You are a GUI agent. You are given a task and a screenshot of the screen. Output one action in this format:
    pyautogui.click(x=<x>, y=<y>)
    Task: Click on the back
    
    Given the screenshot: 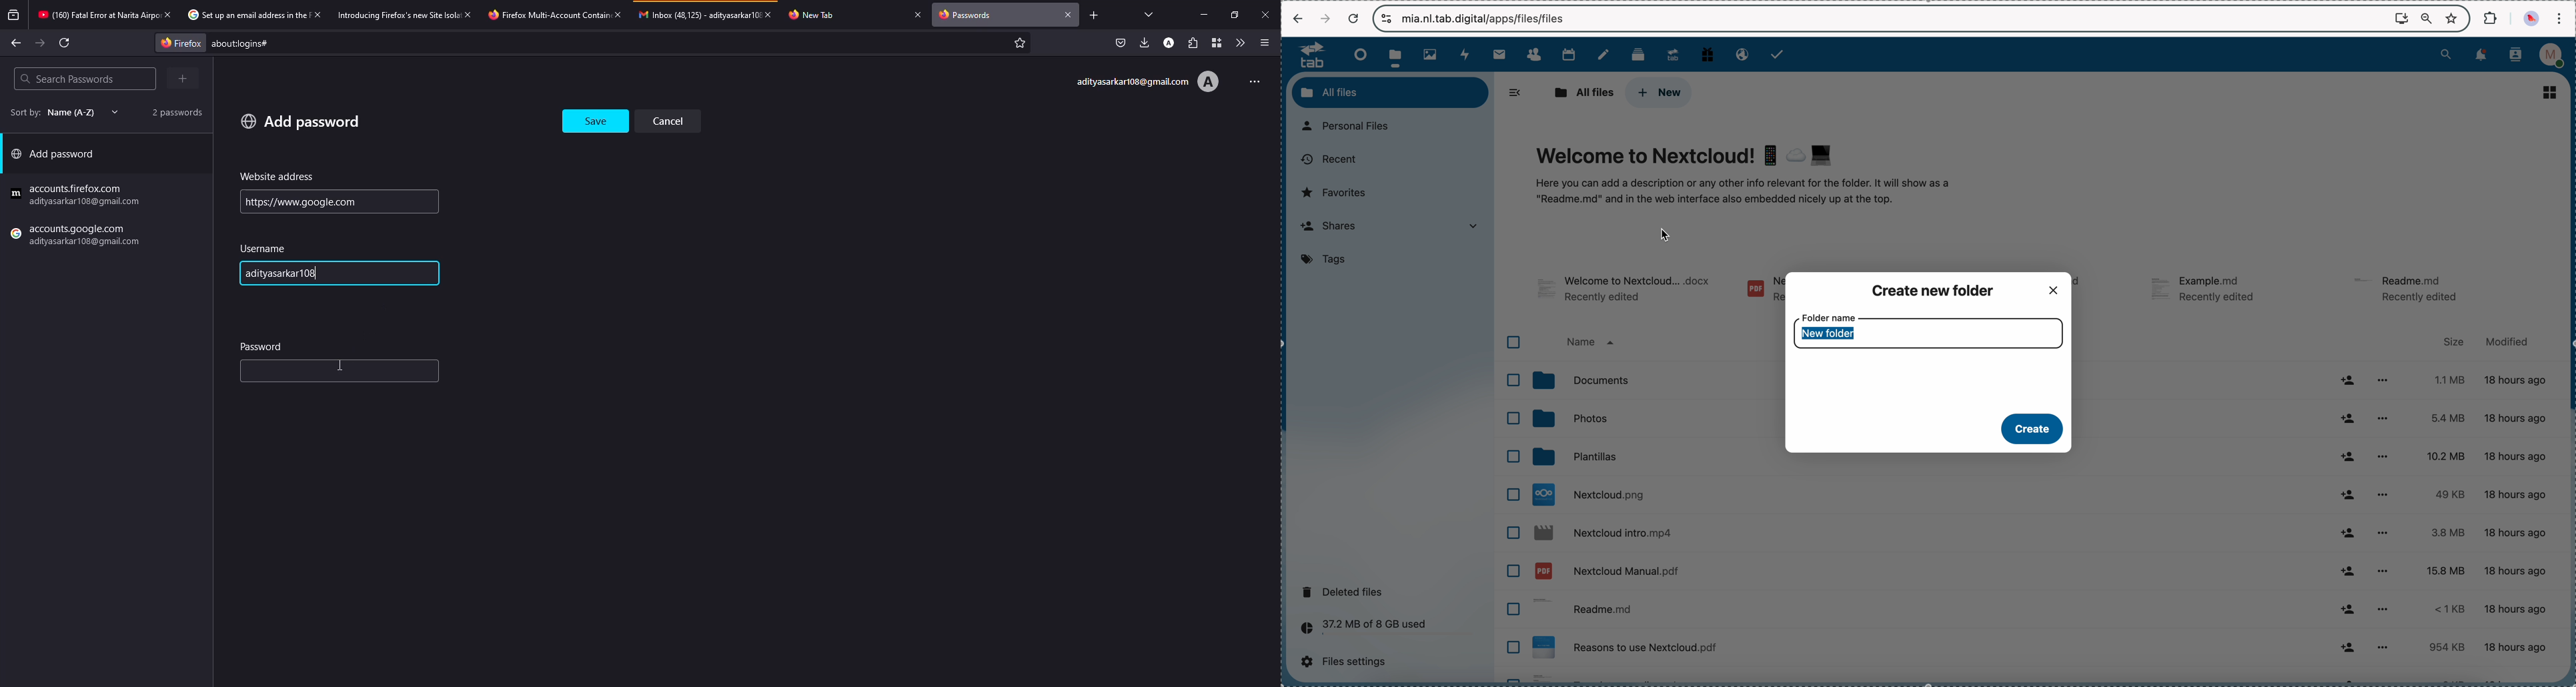 What is the action you would take?
    pyautogui.click(x=16, y=42)
    